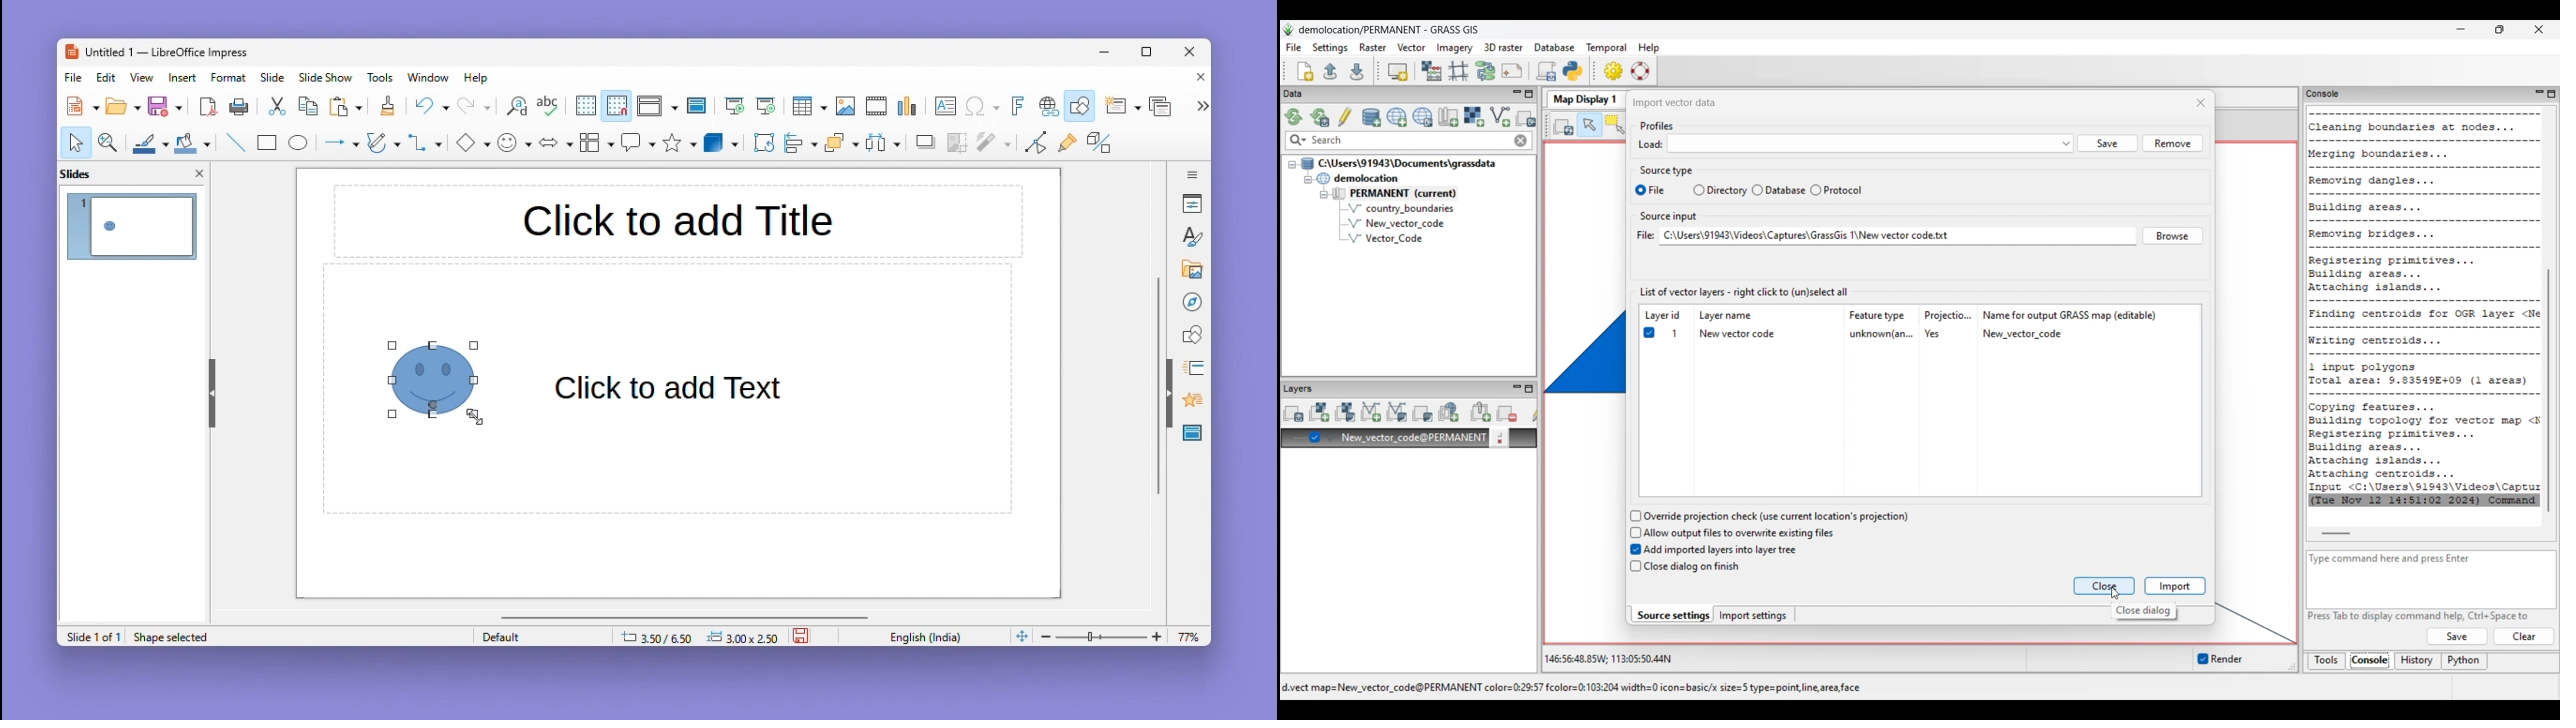 This screenshot has height=728, width=2576. Describe the element at coordinates (75, 142) in the screenshot. I see `Selection tool` at that location.